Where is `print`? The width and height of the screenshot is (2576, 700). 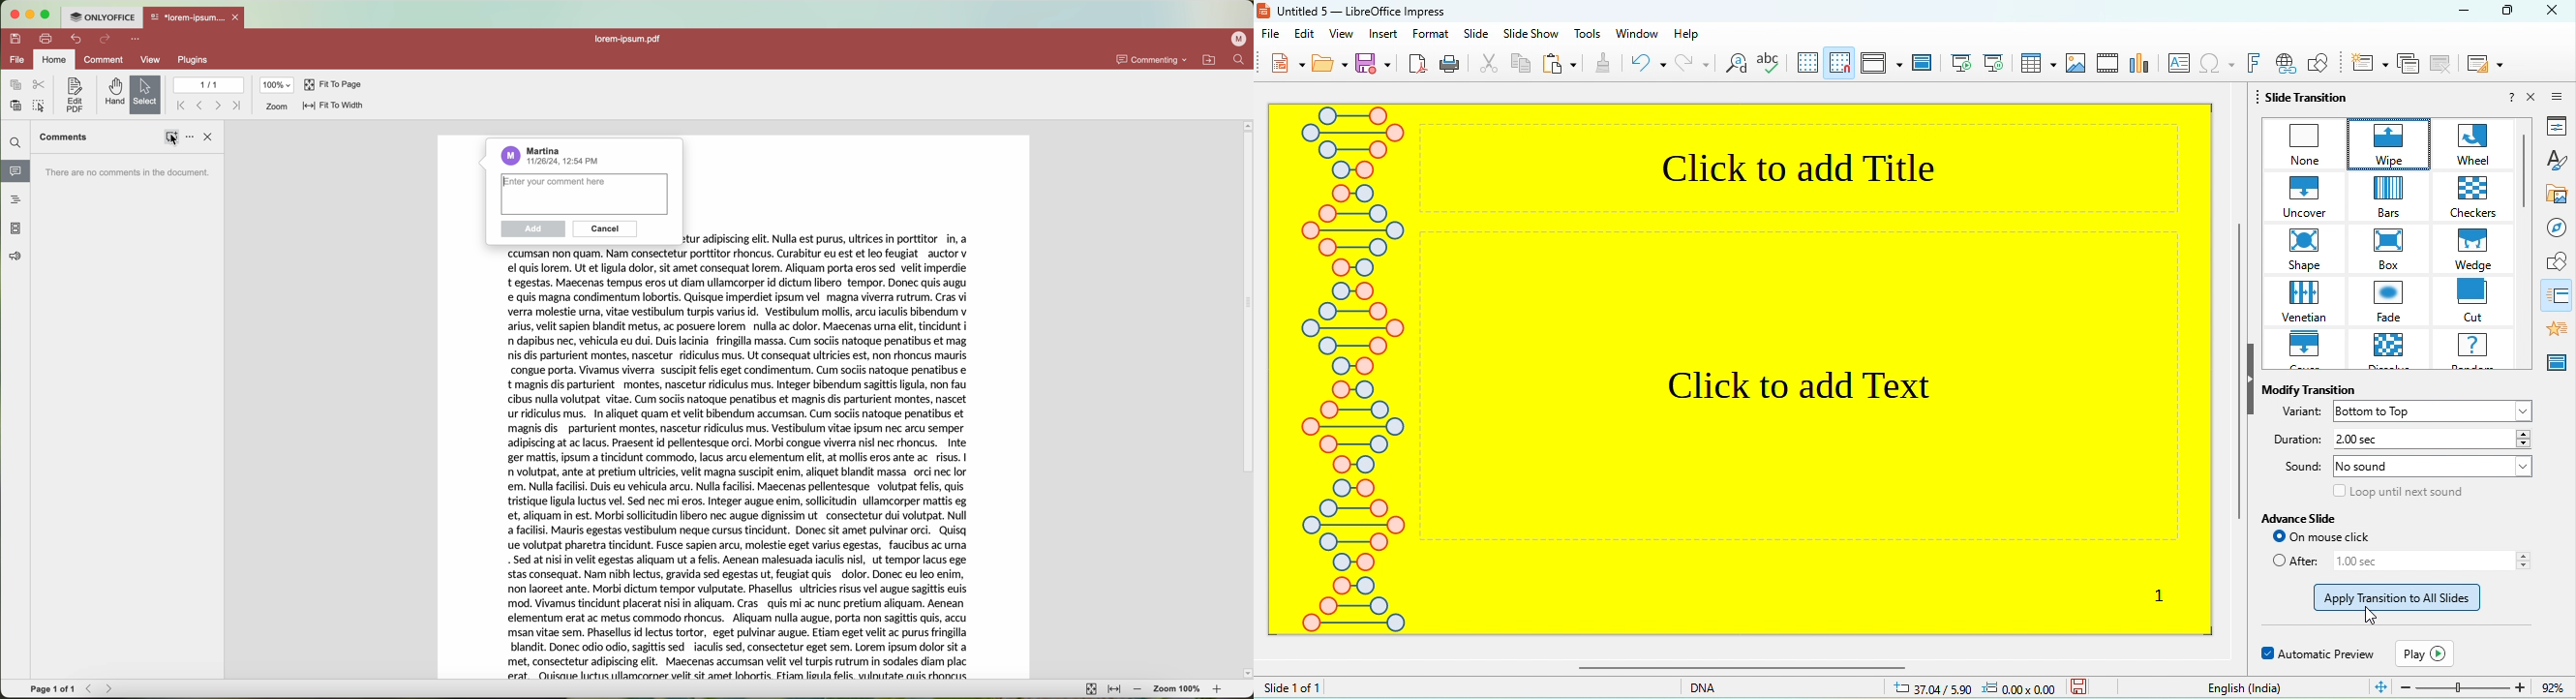 print is located at coordinates (1452, 66).